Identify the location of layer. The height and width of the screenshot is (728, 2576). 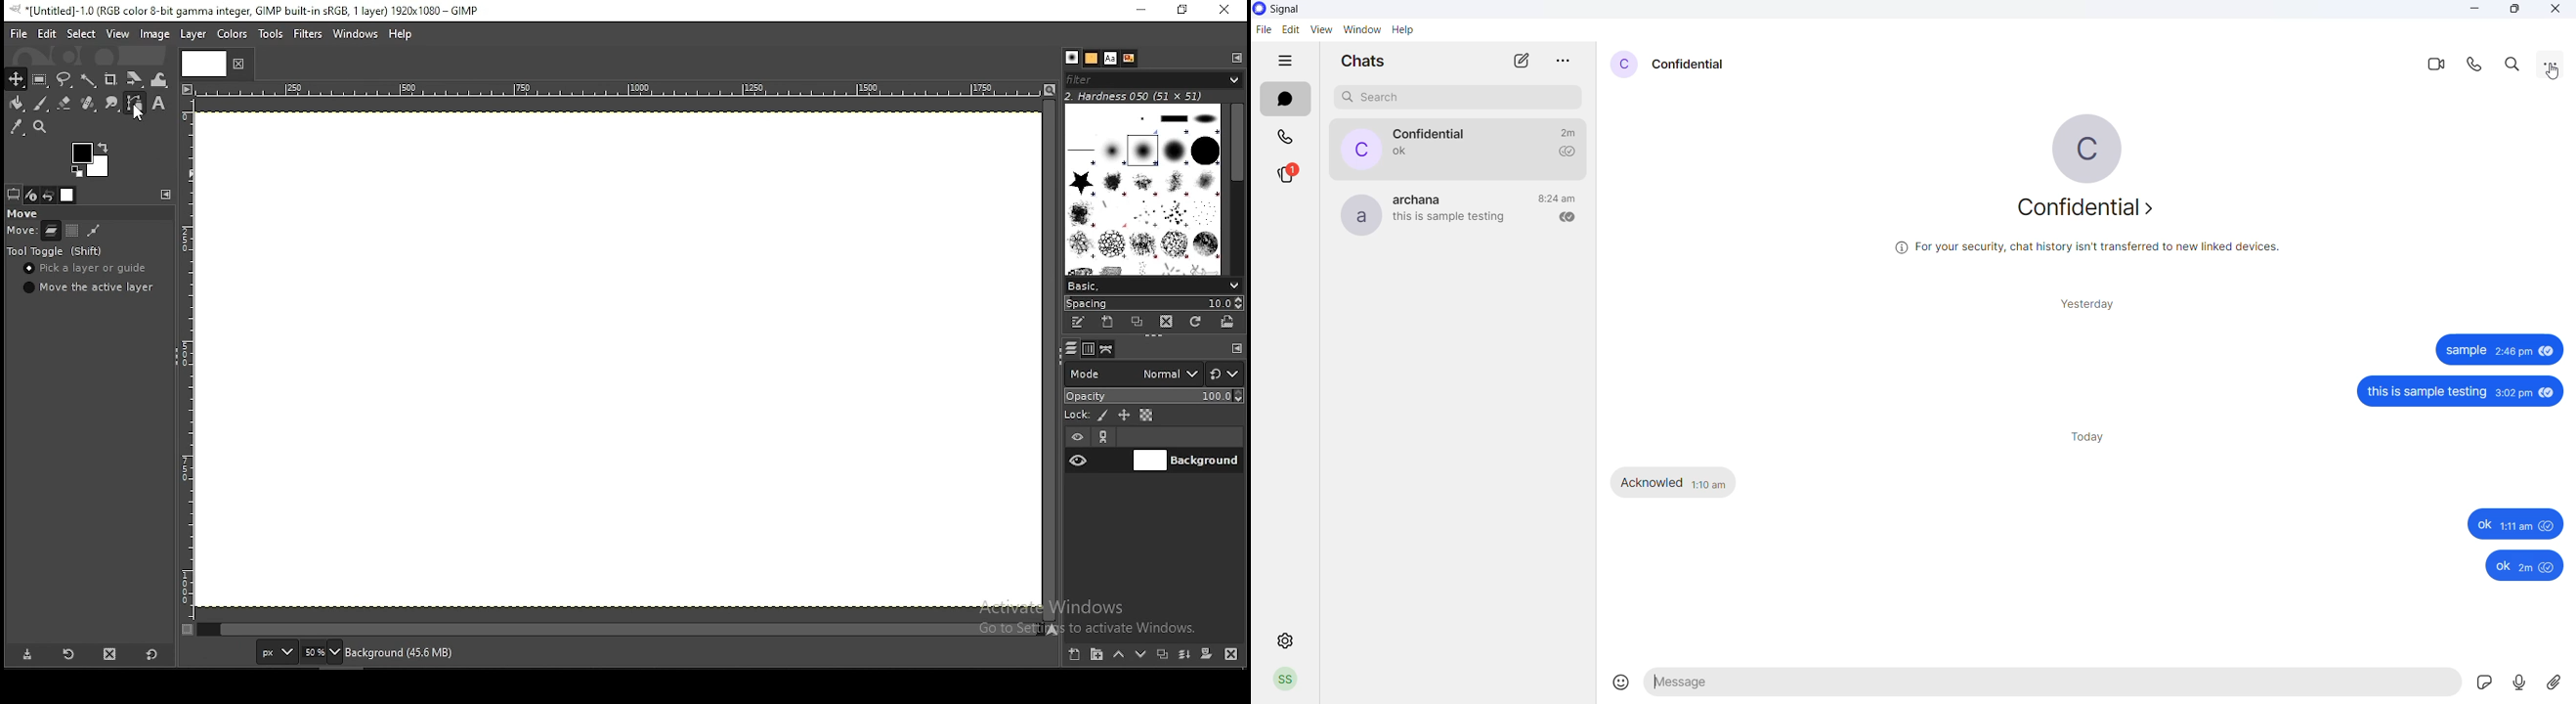
(197, 35).